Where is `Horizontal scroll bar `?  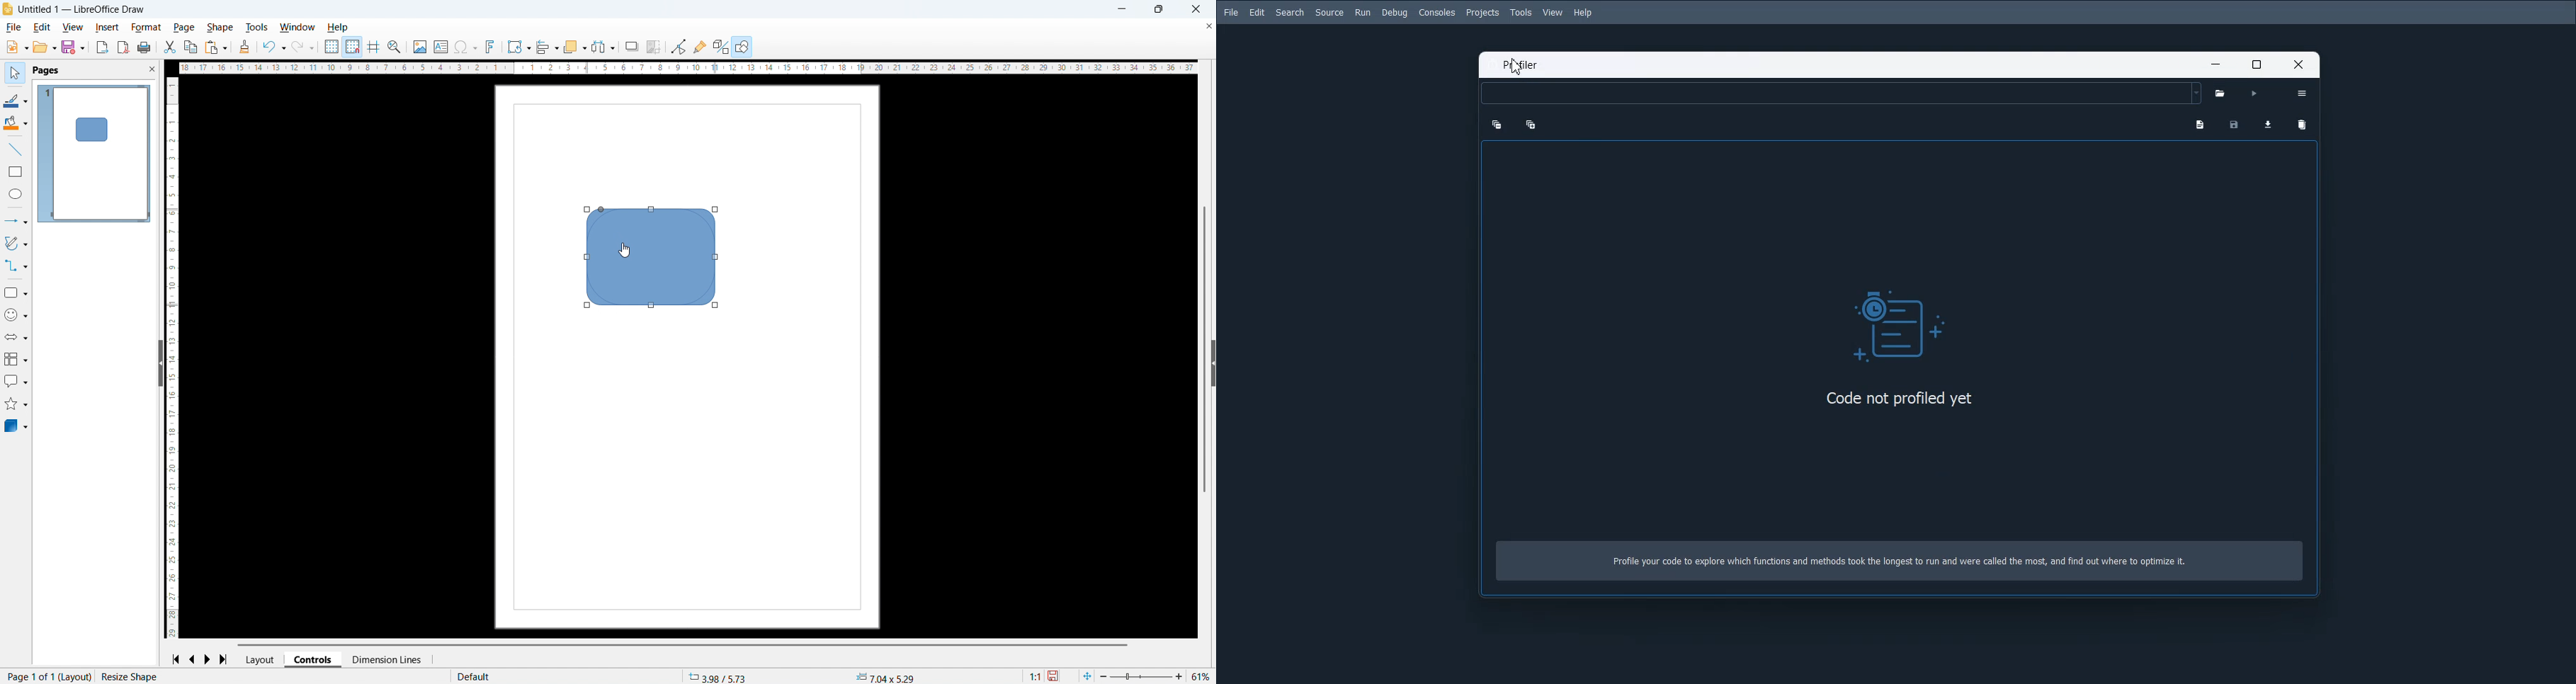
Horizontal scroll bar  is located at coordinates (684, 645).